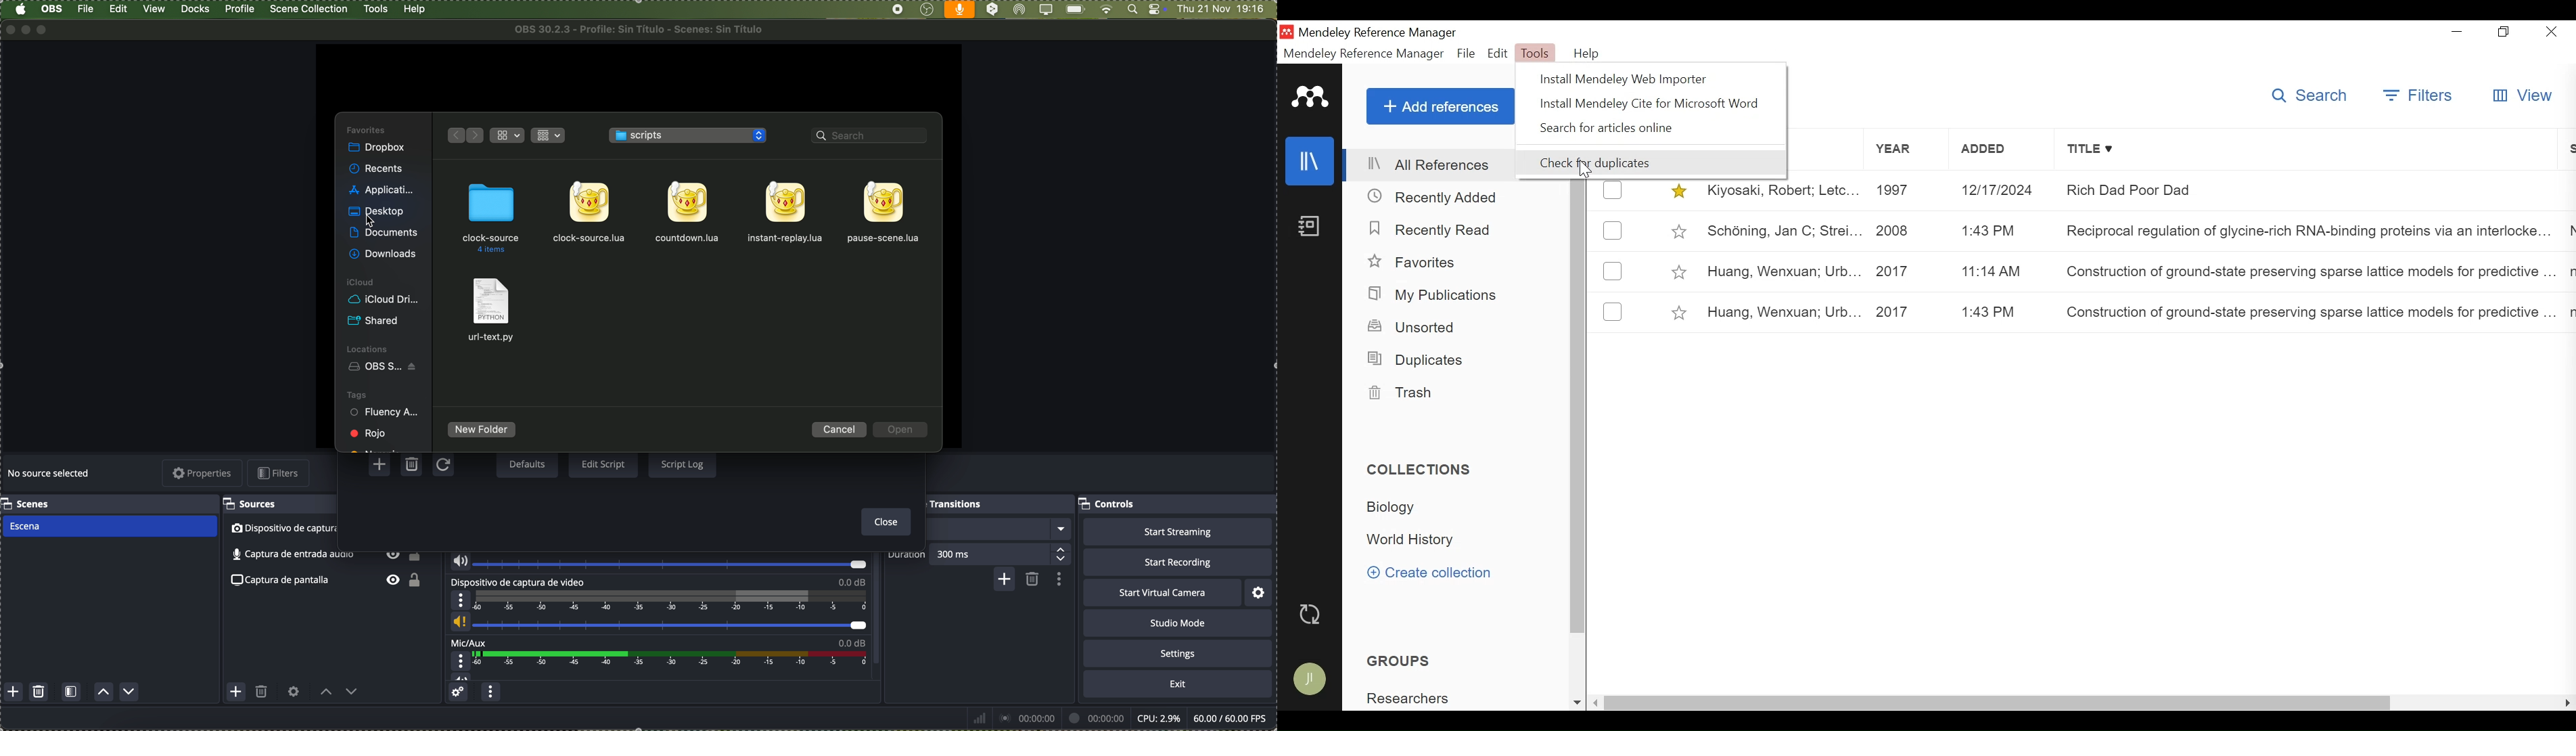 The image size is (2576, 756). Describe the element at coordinates (1396, 507) in the screenshot. I see `Collection` at that location.